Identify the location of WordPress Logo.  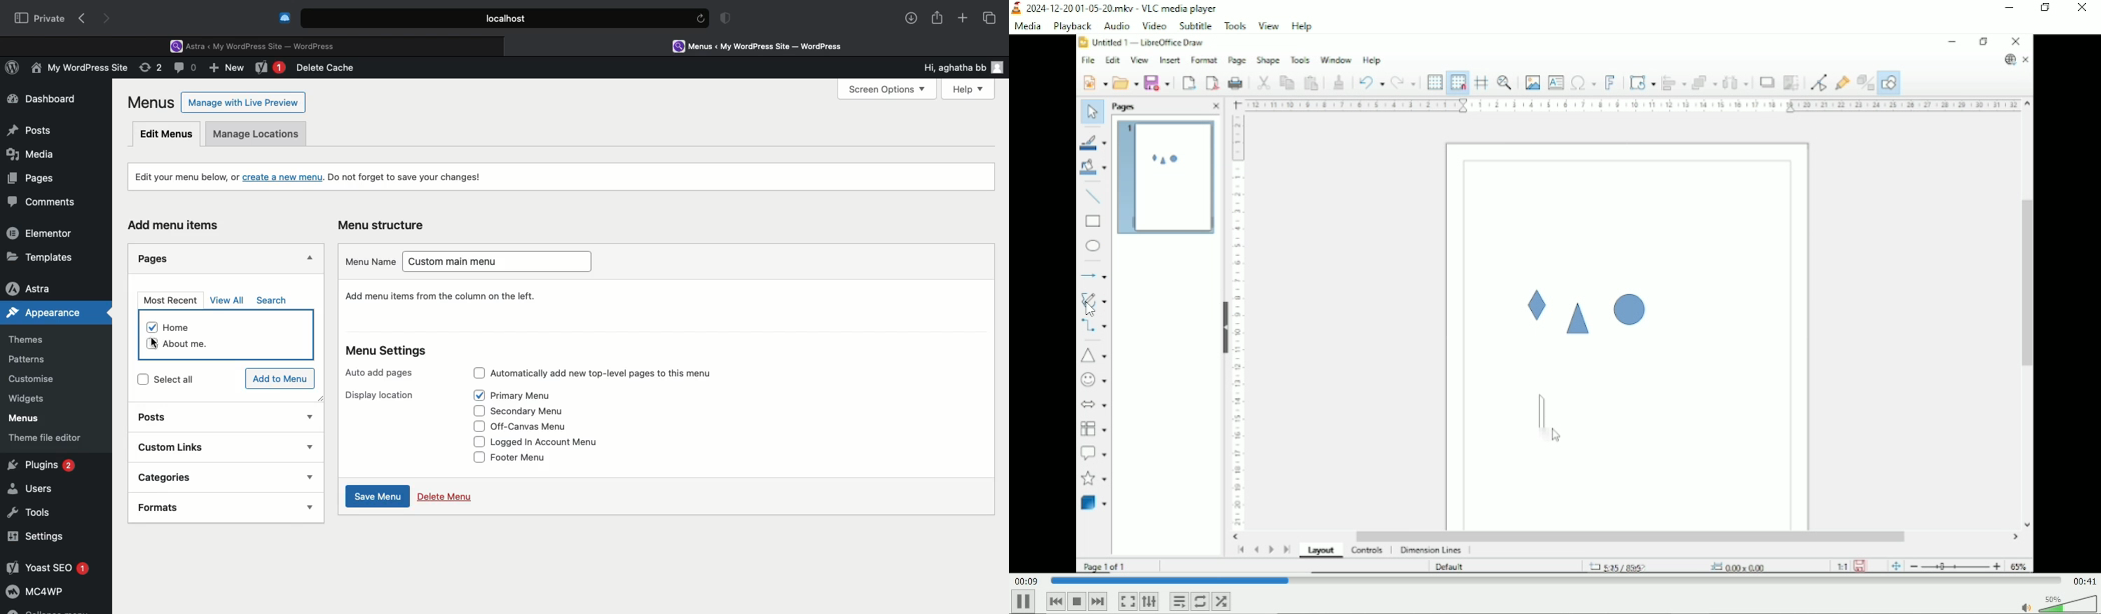
(15, 69).